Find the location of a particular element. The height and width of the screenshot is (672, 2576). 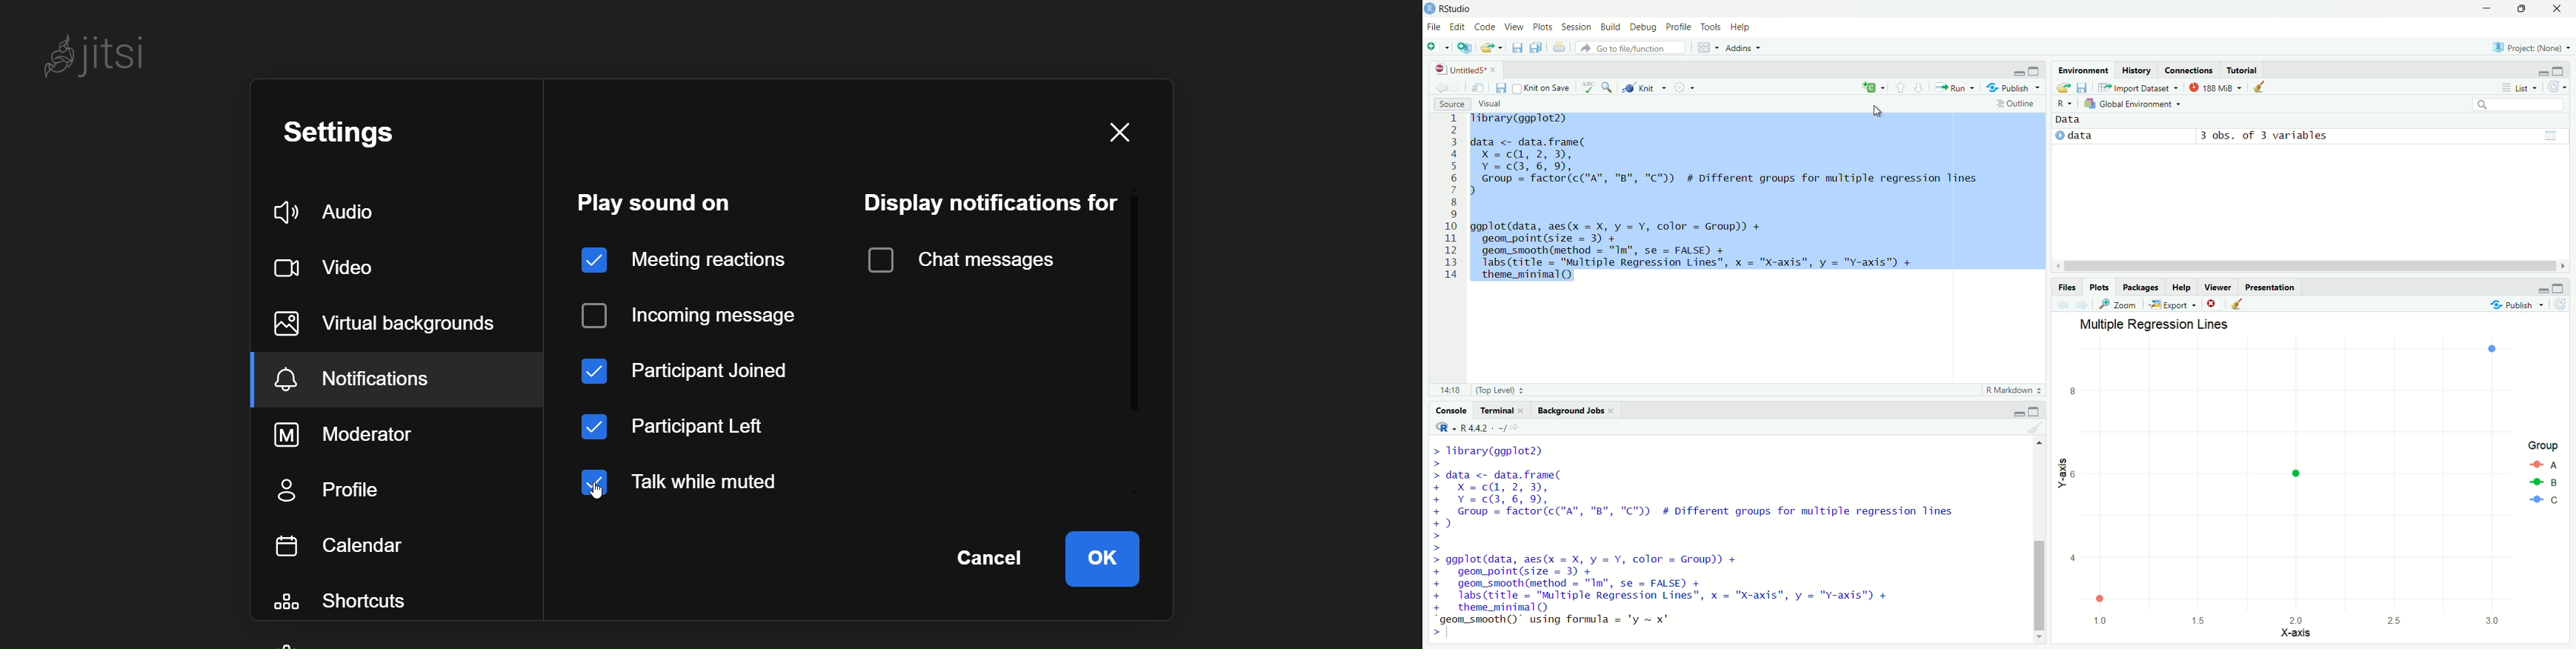

clear is located at coordinates (2246, 305).